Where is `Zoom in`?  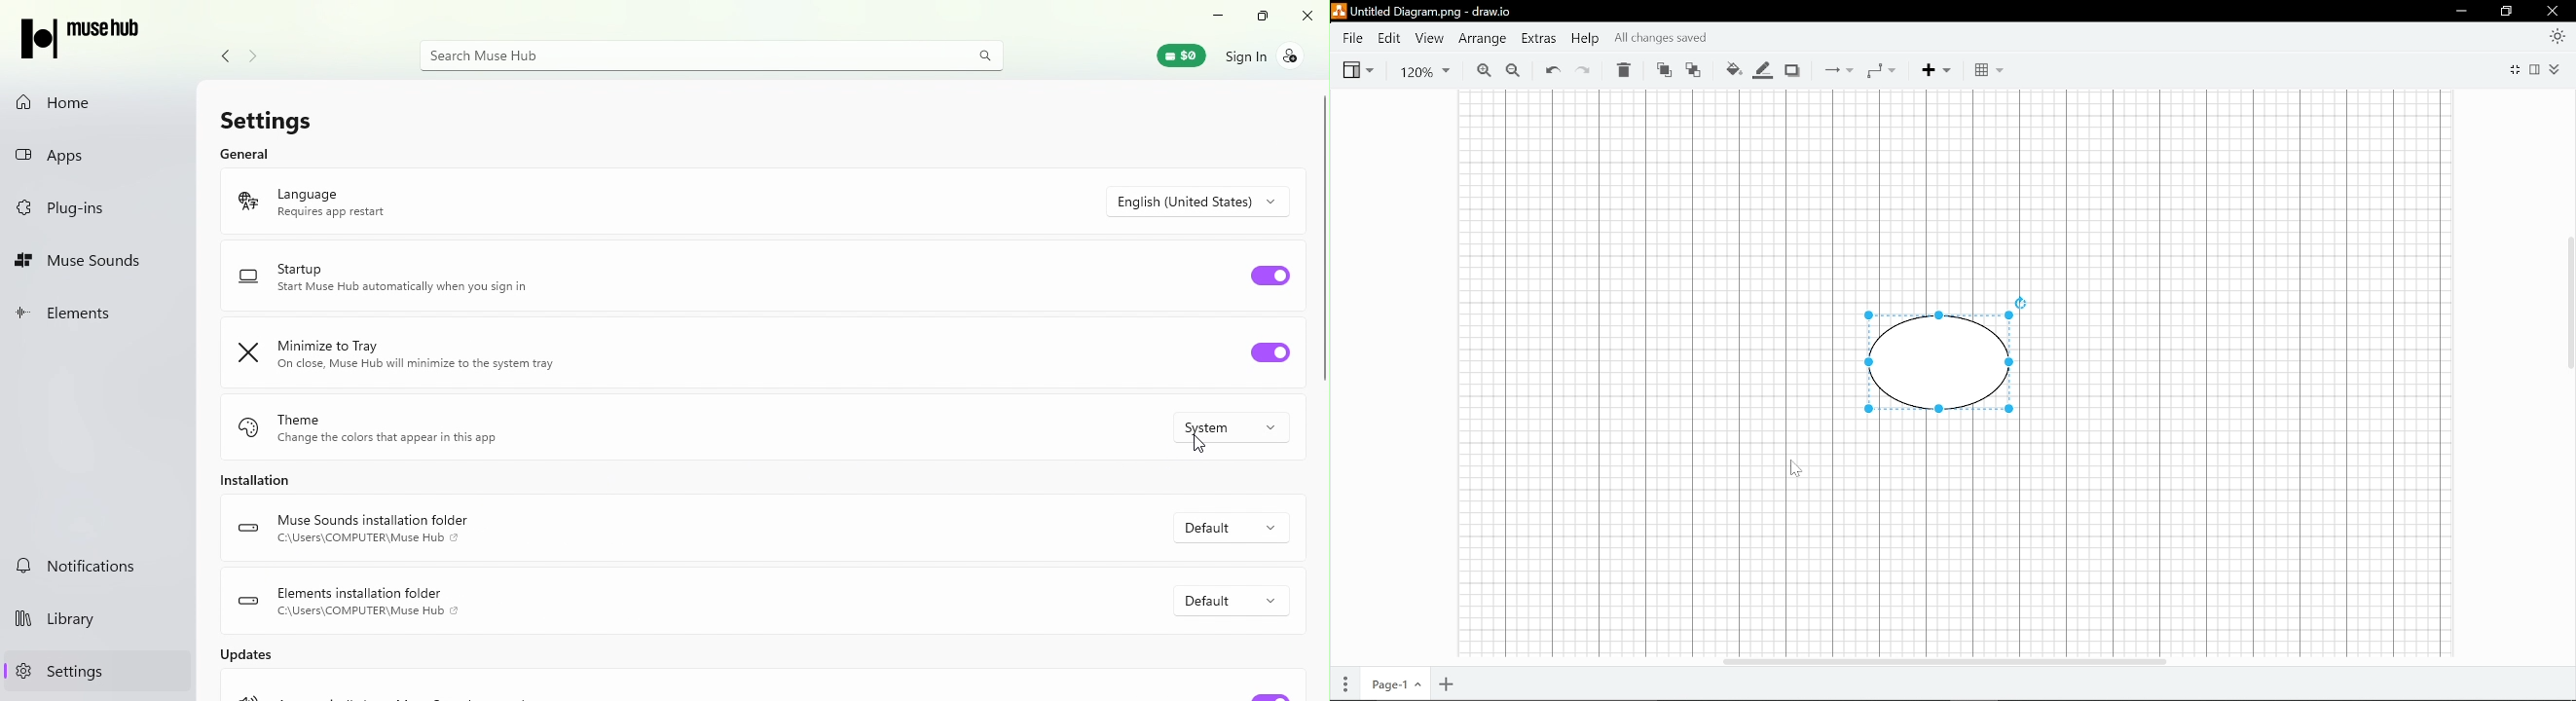 Zoom in is located at coordinates (1479, 70).